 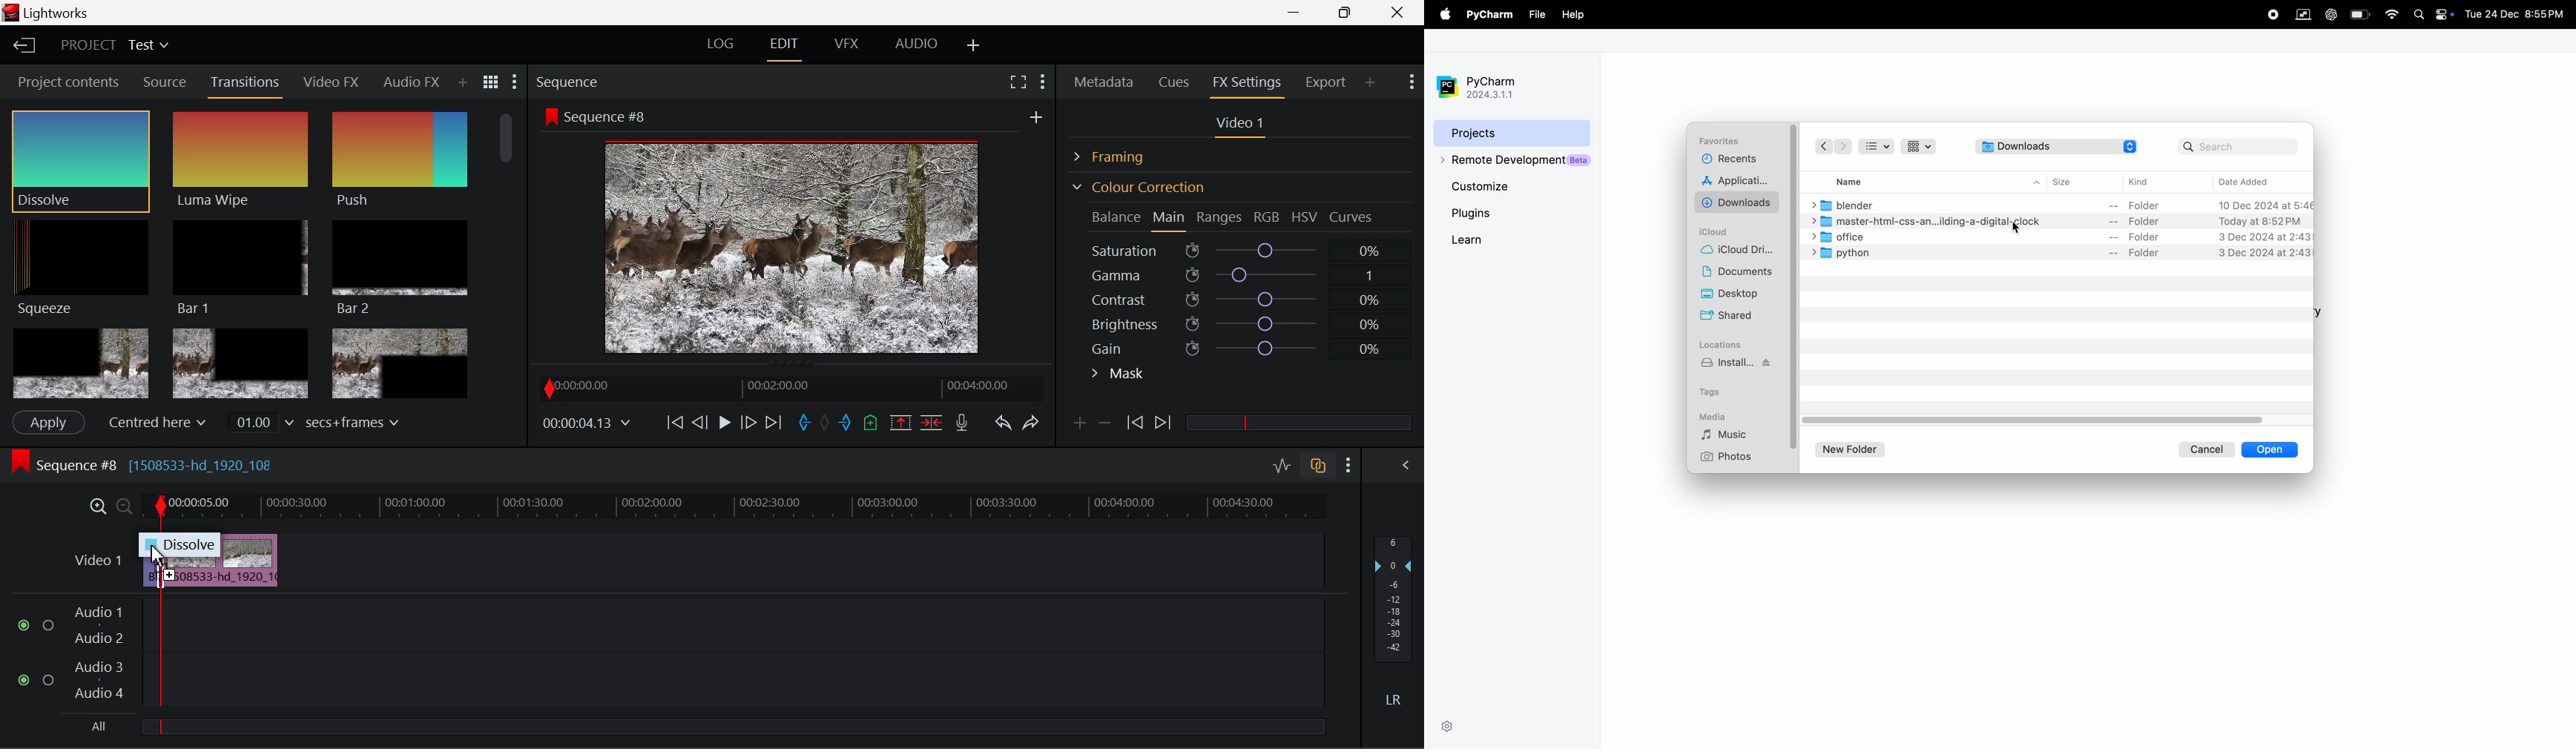 I want to click on Sequence Preview Section, so click(x=571, y=83).